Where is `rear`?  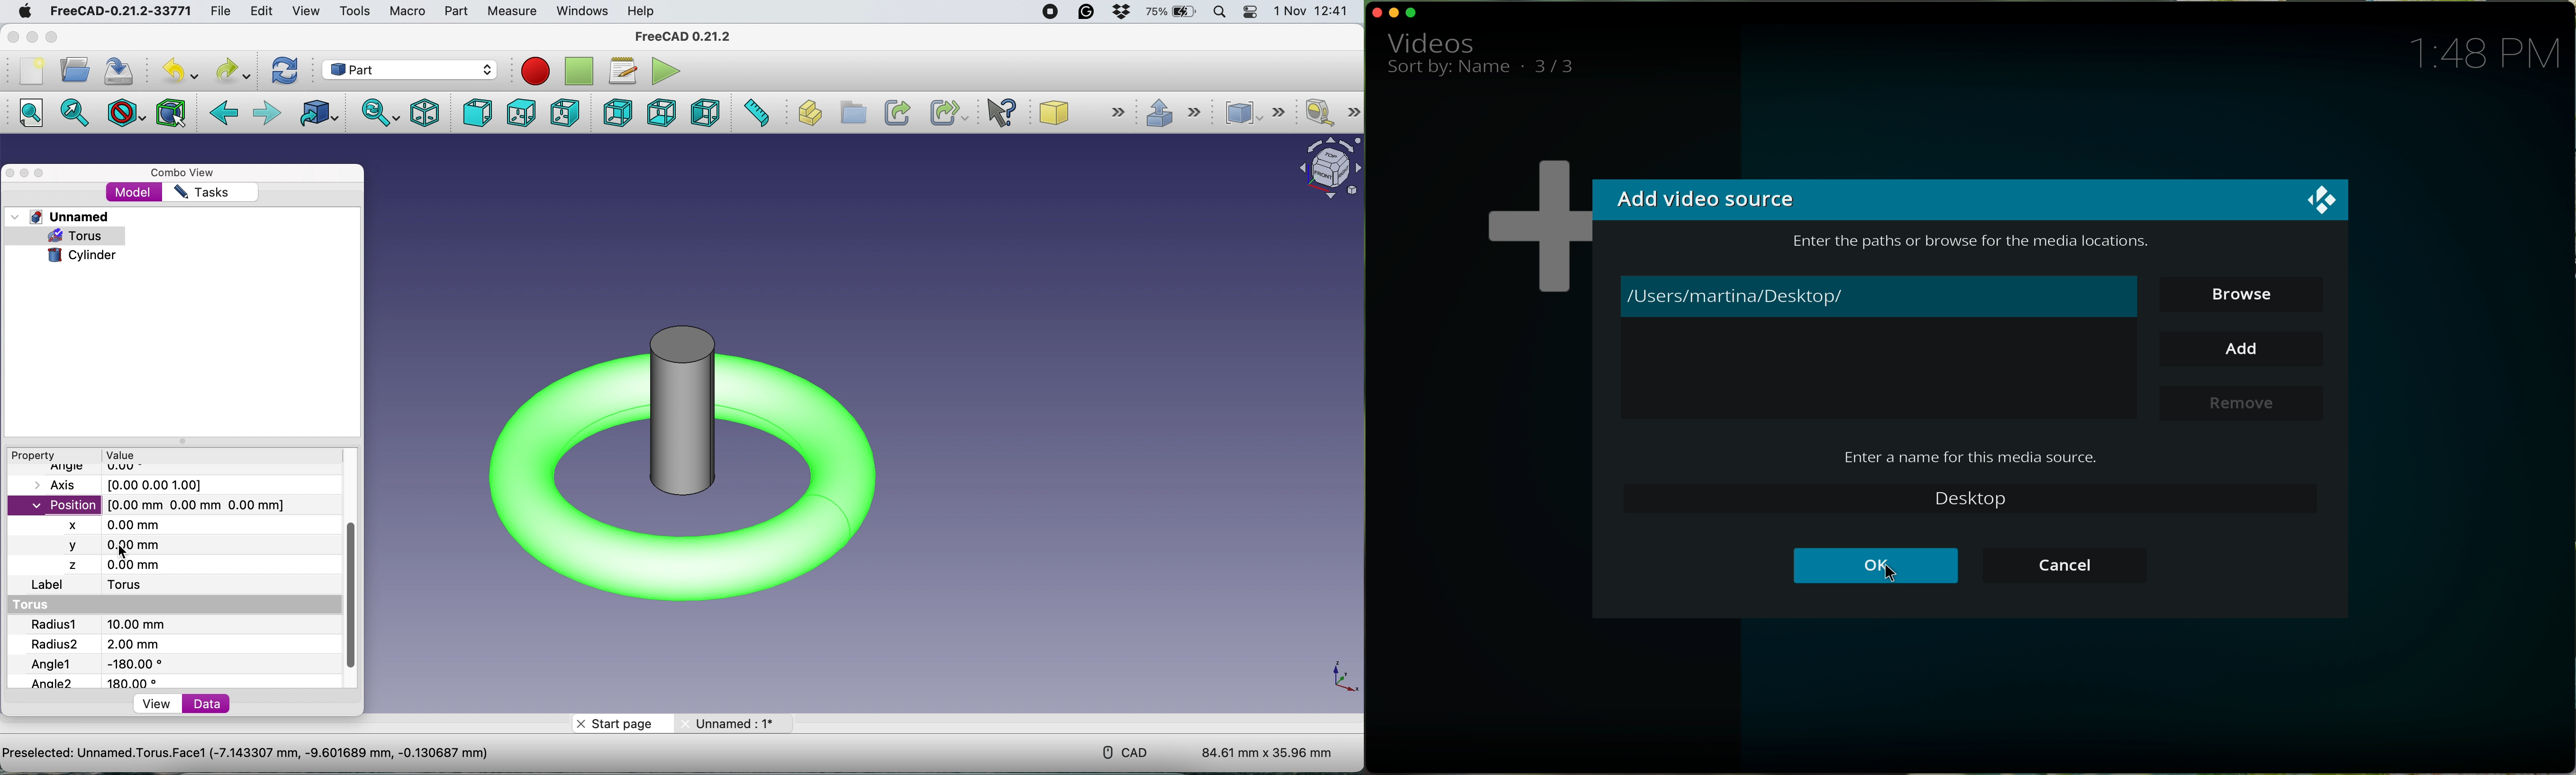
rear is located at coordinates (618, 113).